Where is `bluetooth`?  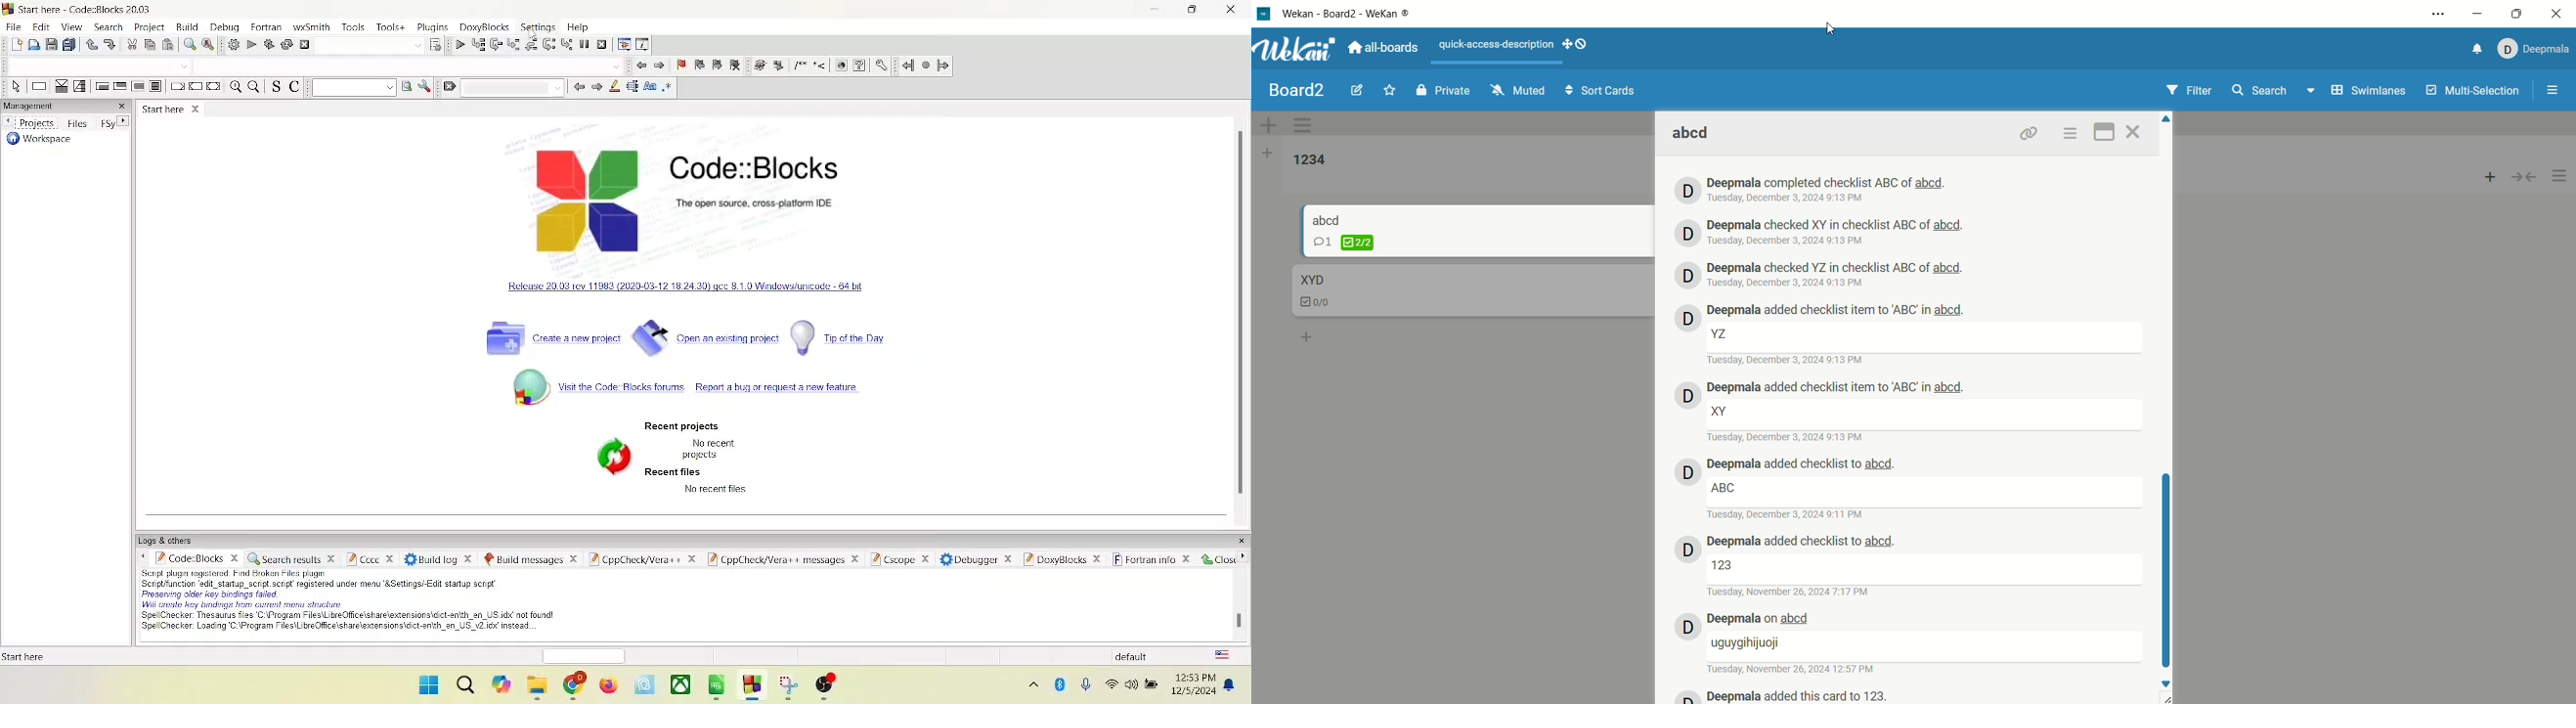 bluetooth is located at coordinates (1058, 687).